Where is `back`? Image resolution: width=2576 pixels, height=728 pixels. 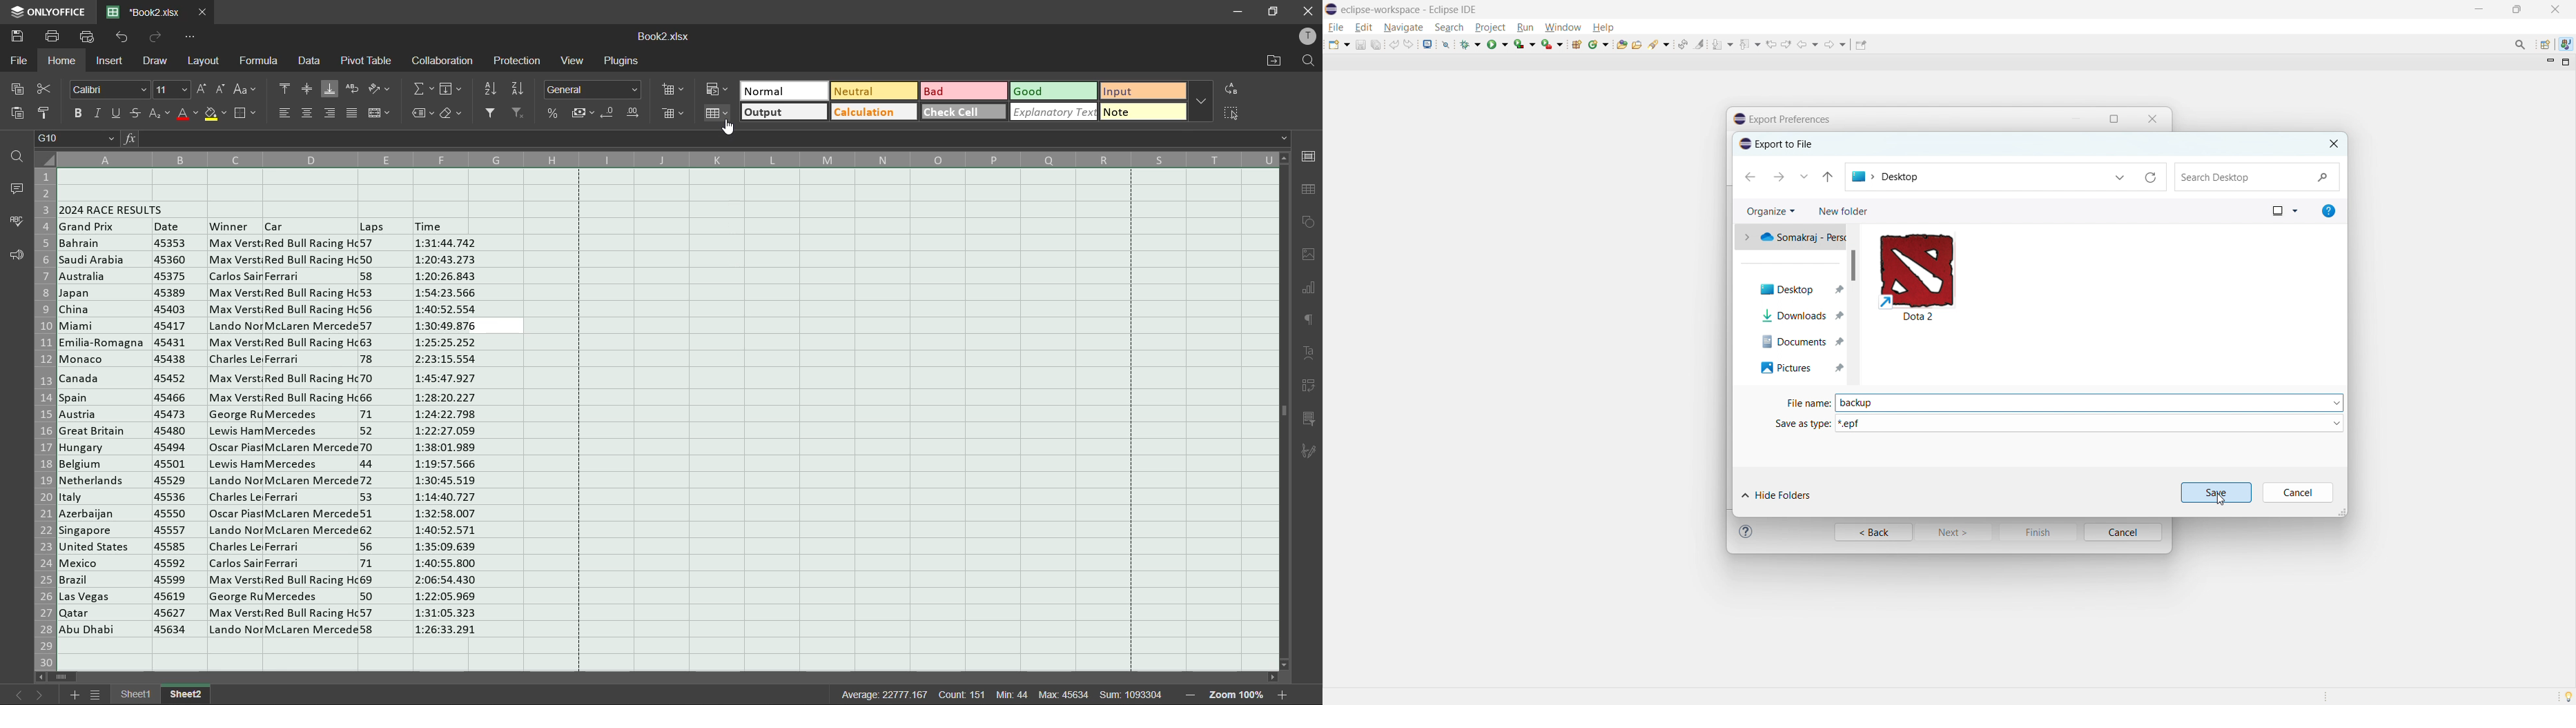
back is located at coordinates (1808, 44).